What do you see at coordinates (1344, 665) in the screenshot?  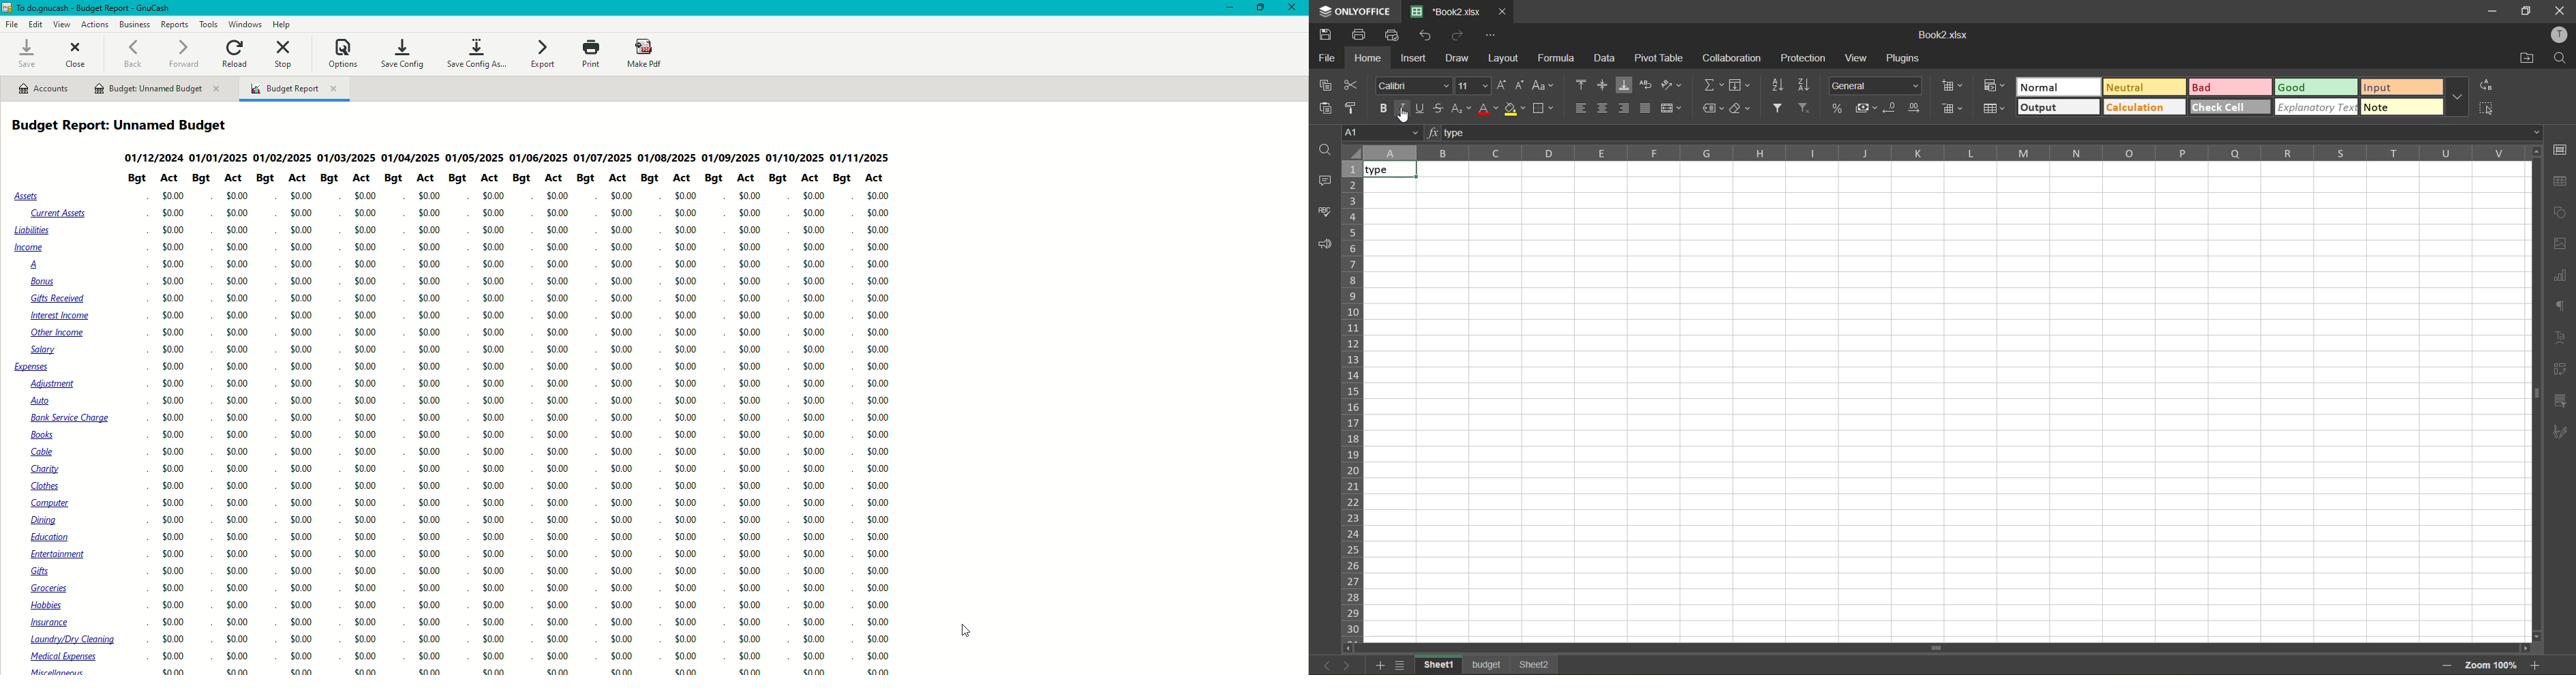 I see `next` at bounding box center [1344, 665].